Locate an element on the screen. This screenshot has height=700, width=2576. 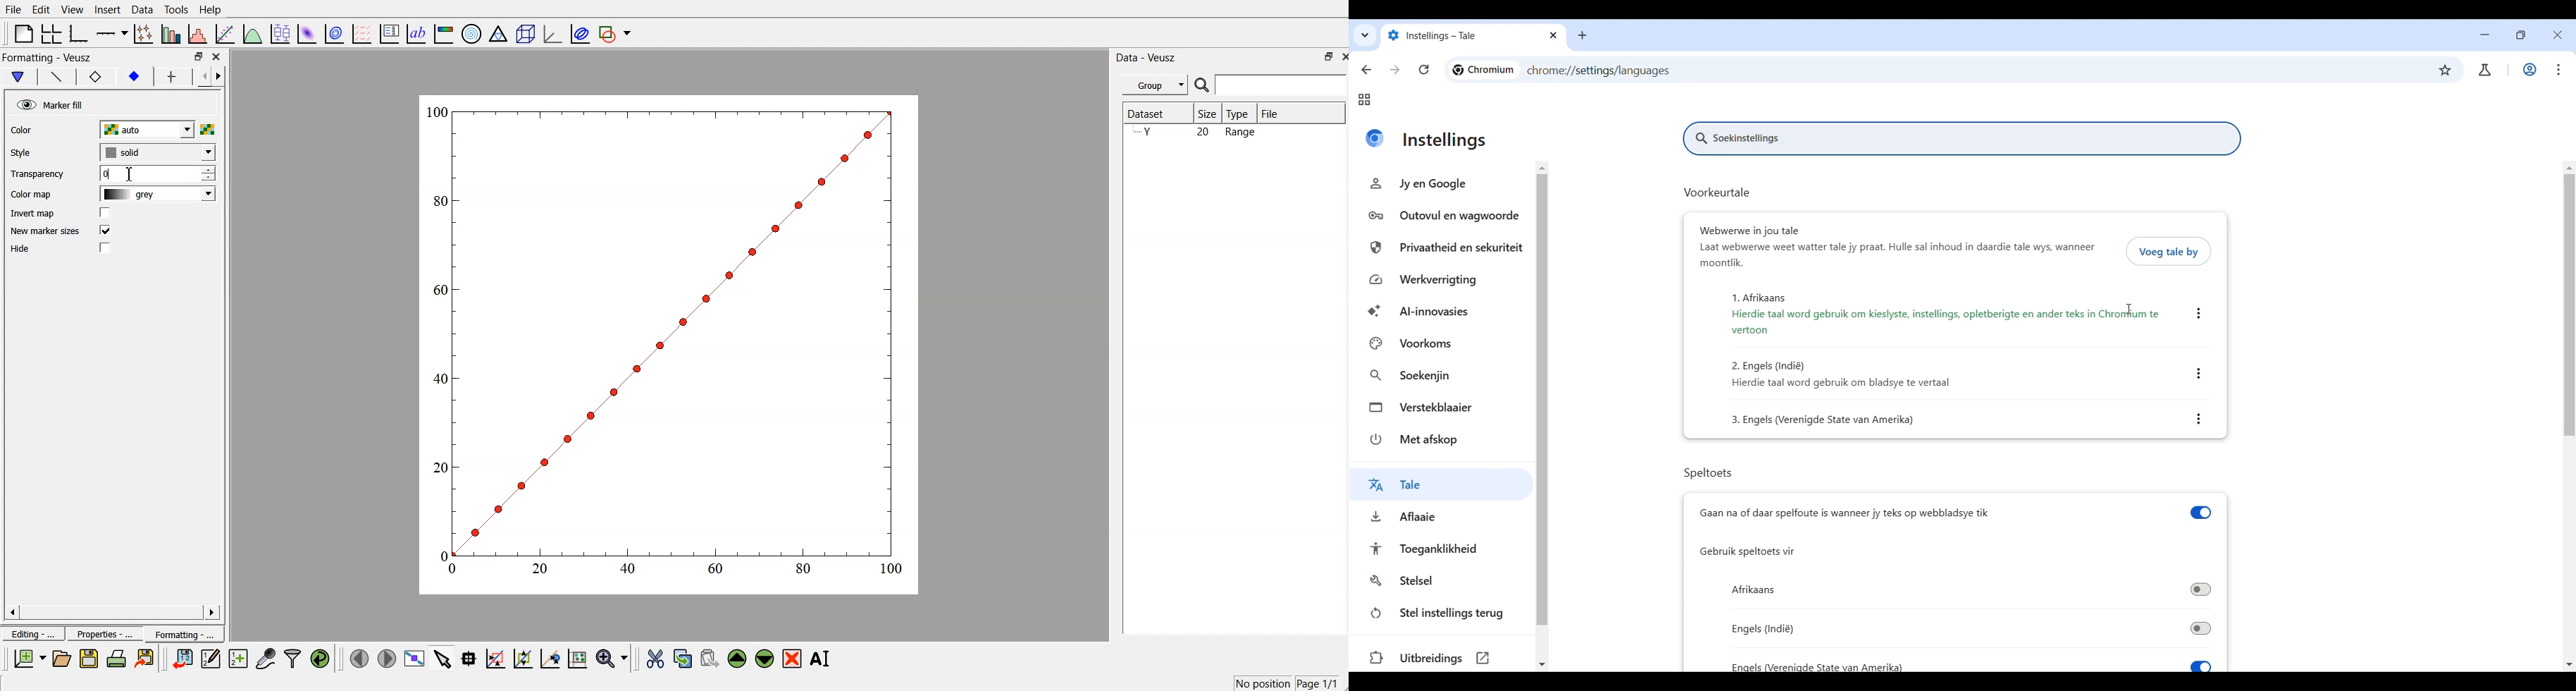
Insert is located at coordinates (106, 10).